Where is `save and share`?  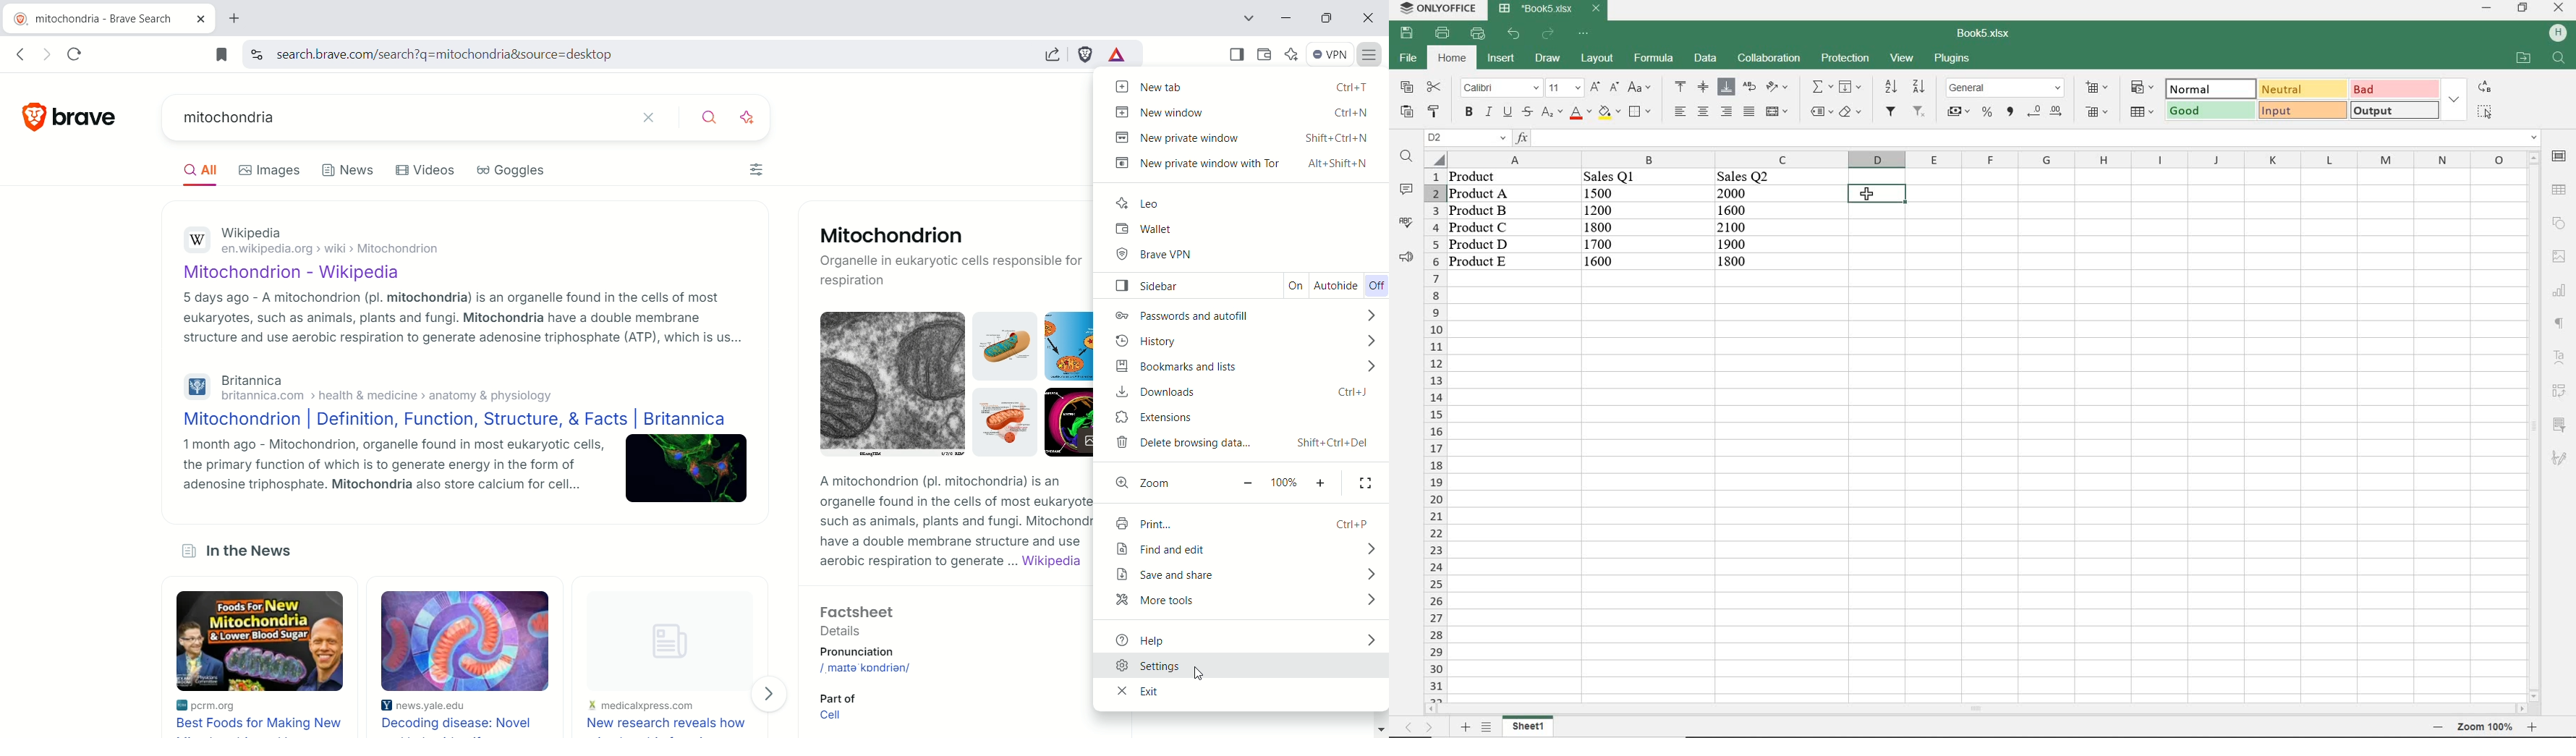 save and share is located at coordinates (1244, 573).